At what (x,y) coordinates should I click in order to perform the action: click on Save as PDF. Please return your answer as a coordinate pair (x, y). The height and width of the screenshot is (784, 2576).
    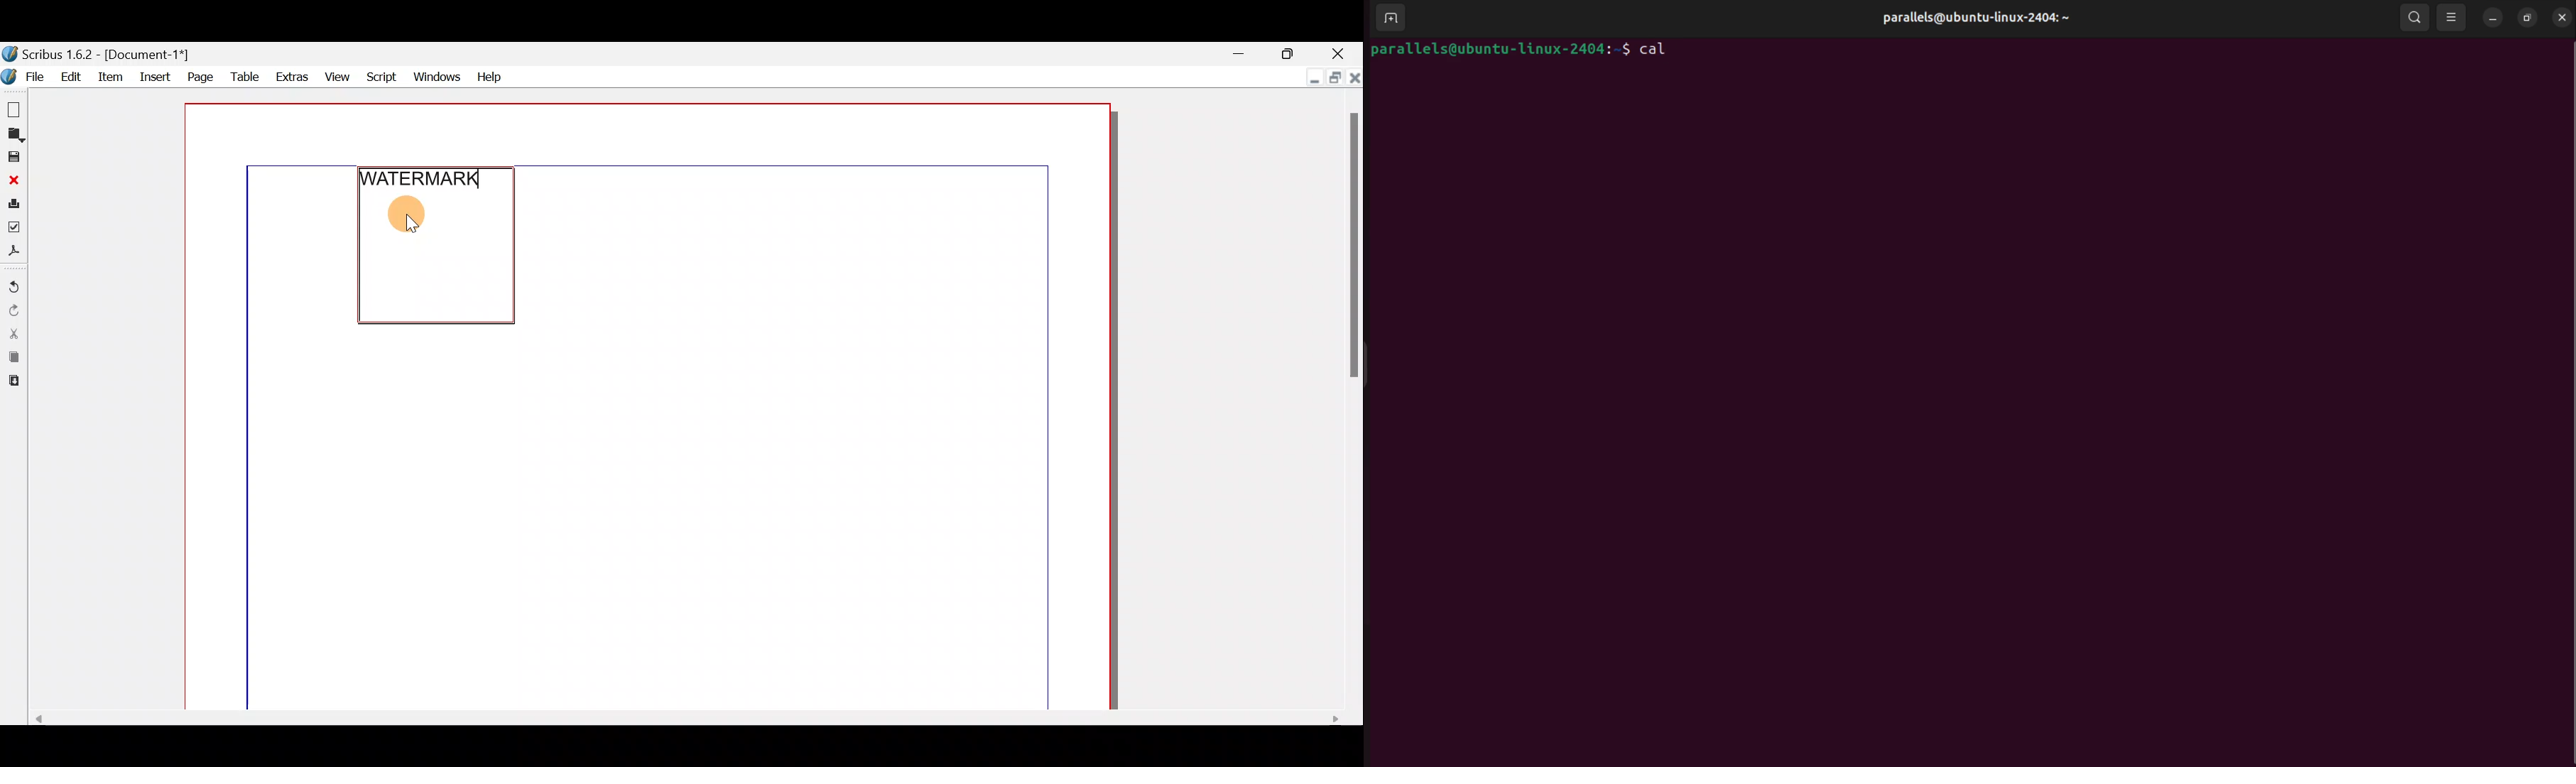
    Looking at the image, I should click on (13, 253).